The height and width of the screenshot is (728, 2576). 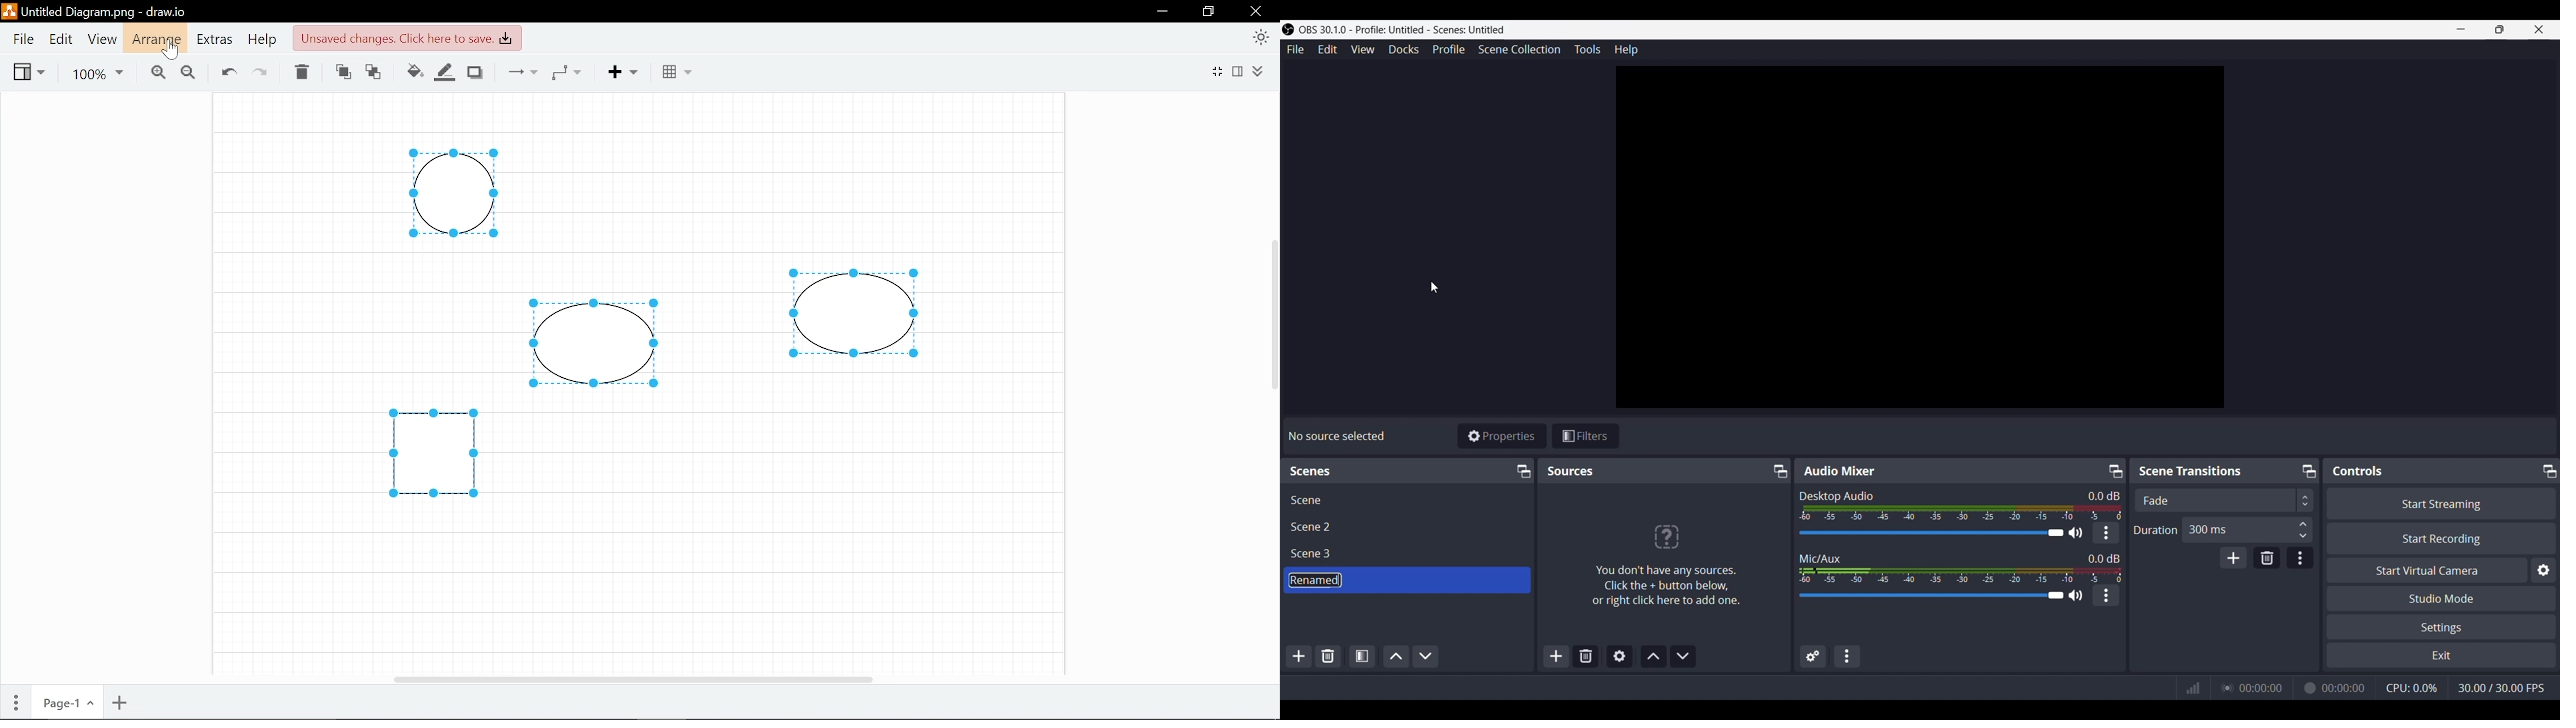 I want to click on Connection Status Indicator, so click(x=2193, y=688).